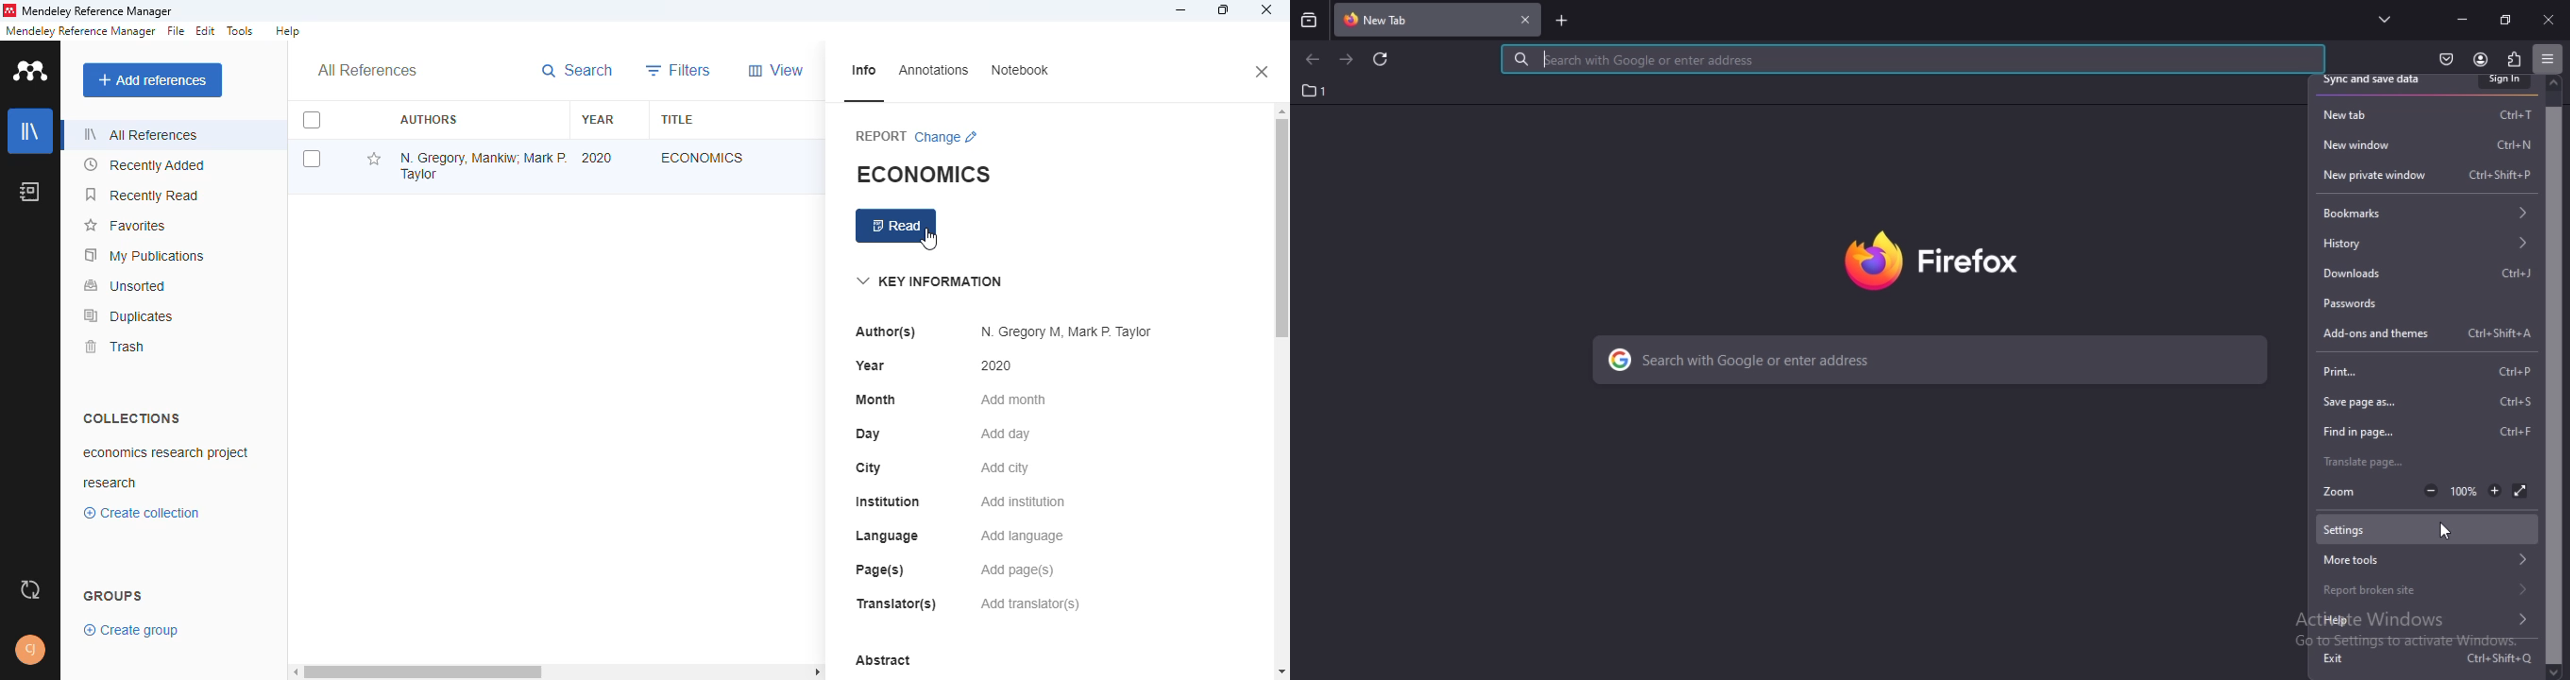 This screenshot has width=2576, height=700. What do you see at coordinates (131, 631) in the screenshot?
I see `create group` at bounding box center [131, 631].